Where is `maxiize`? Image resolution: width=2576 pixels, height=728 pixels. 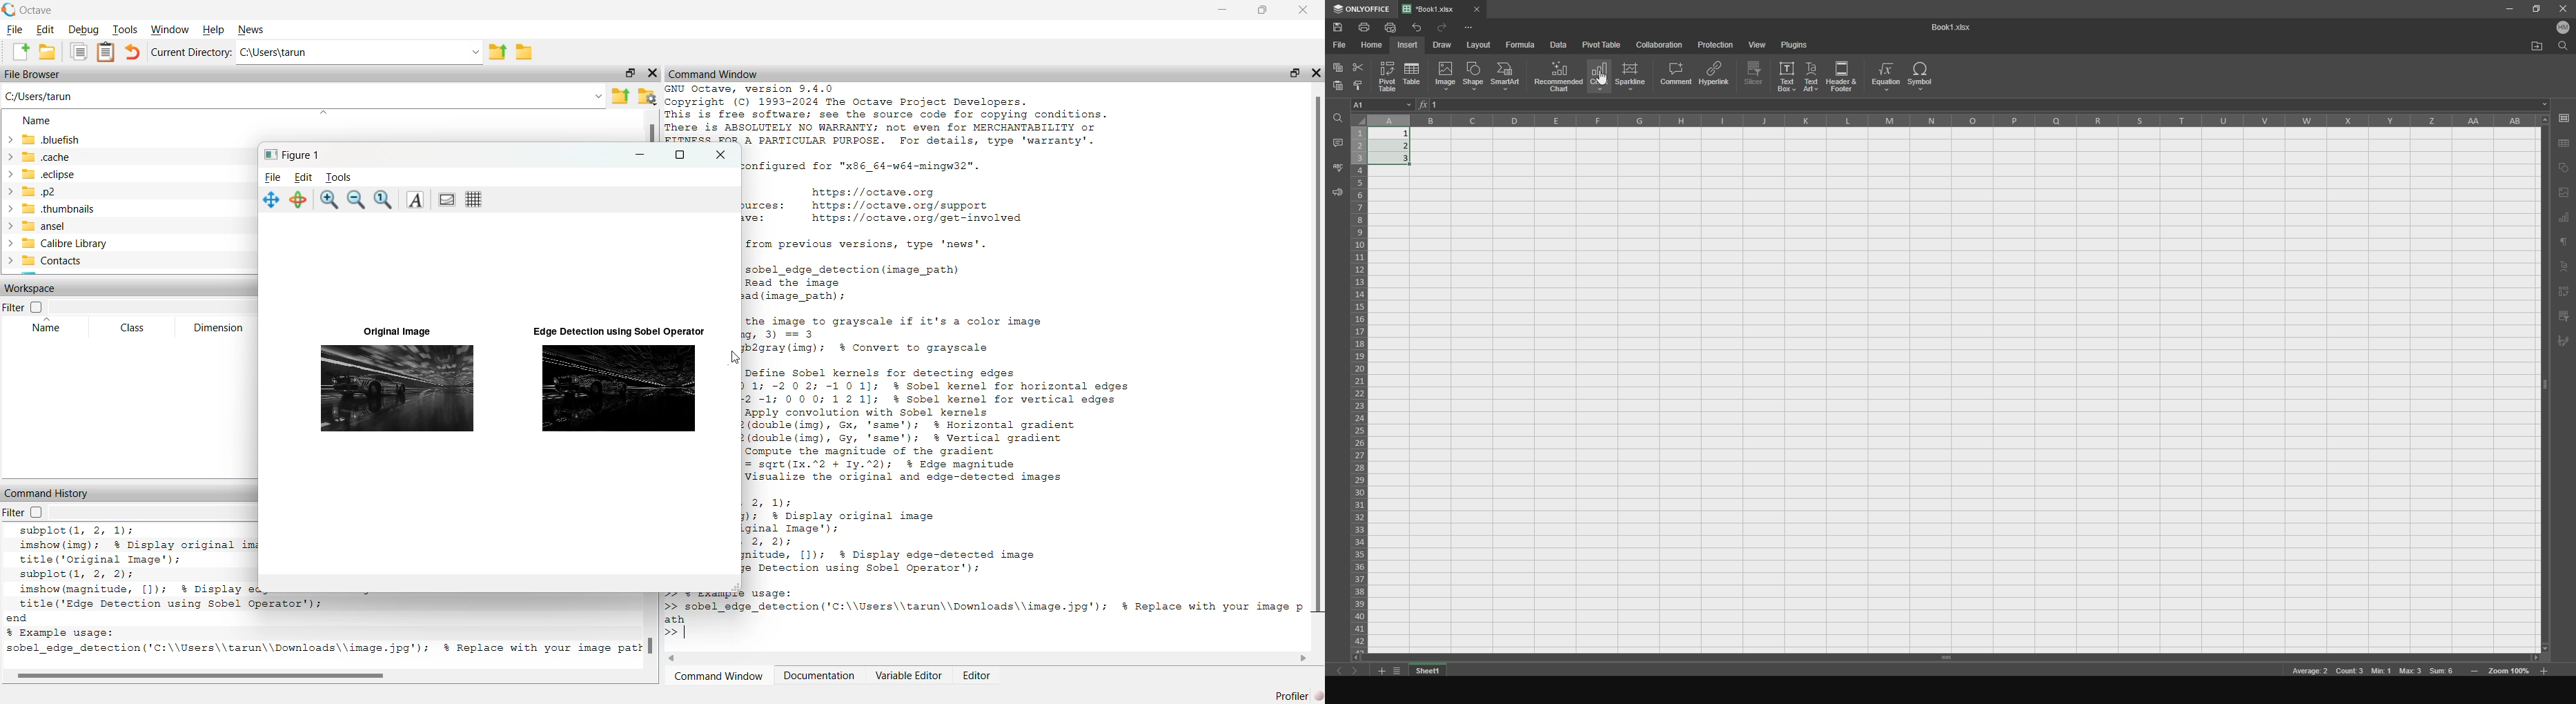 maxiize is located at coordinates (2534, 10).